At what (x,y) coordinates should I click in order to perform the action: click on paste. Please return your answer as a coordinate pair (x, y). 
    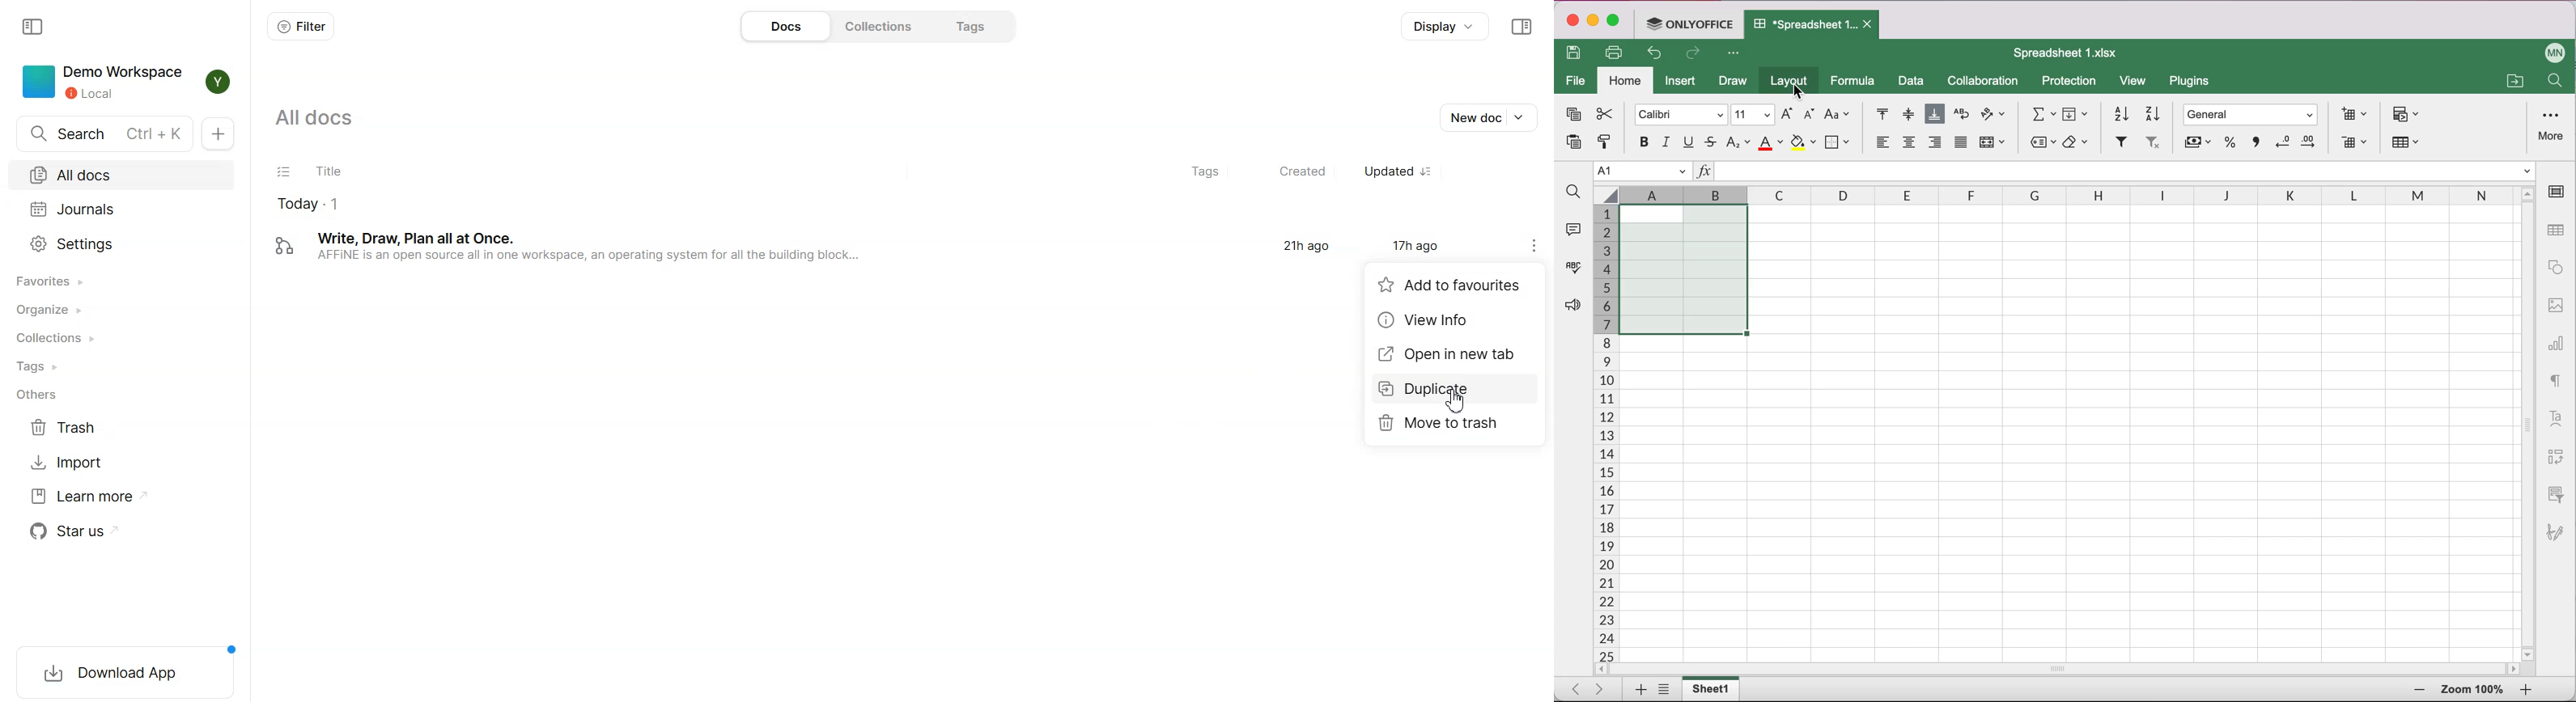
    Looking at the image, I should click on (1570, 145).